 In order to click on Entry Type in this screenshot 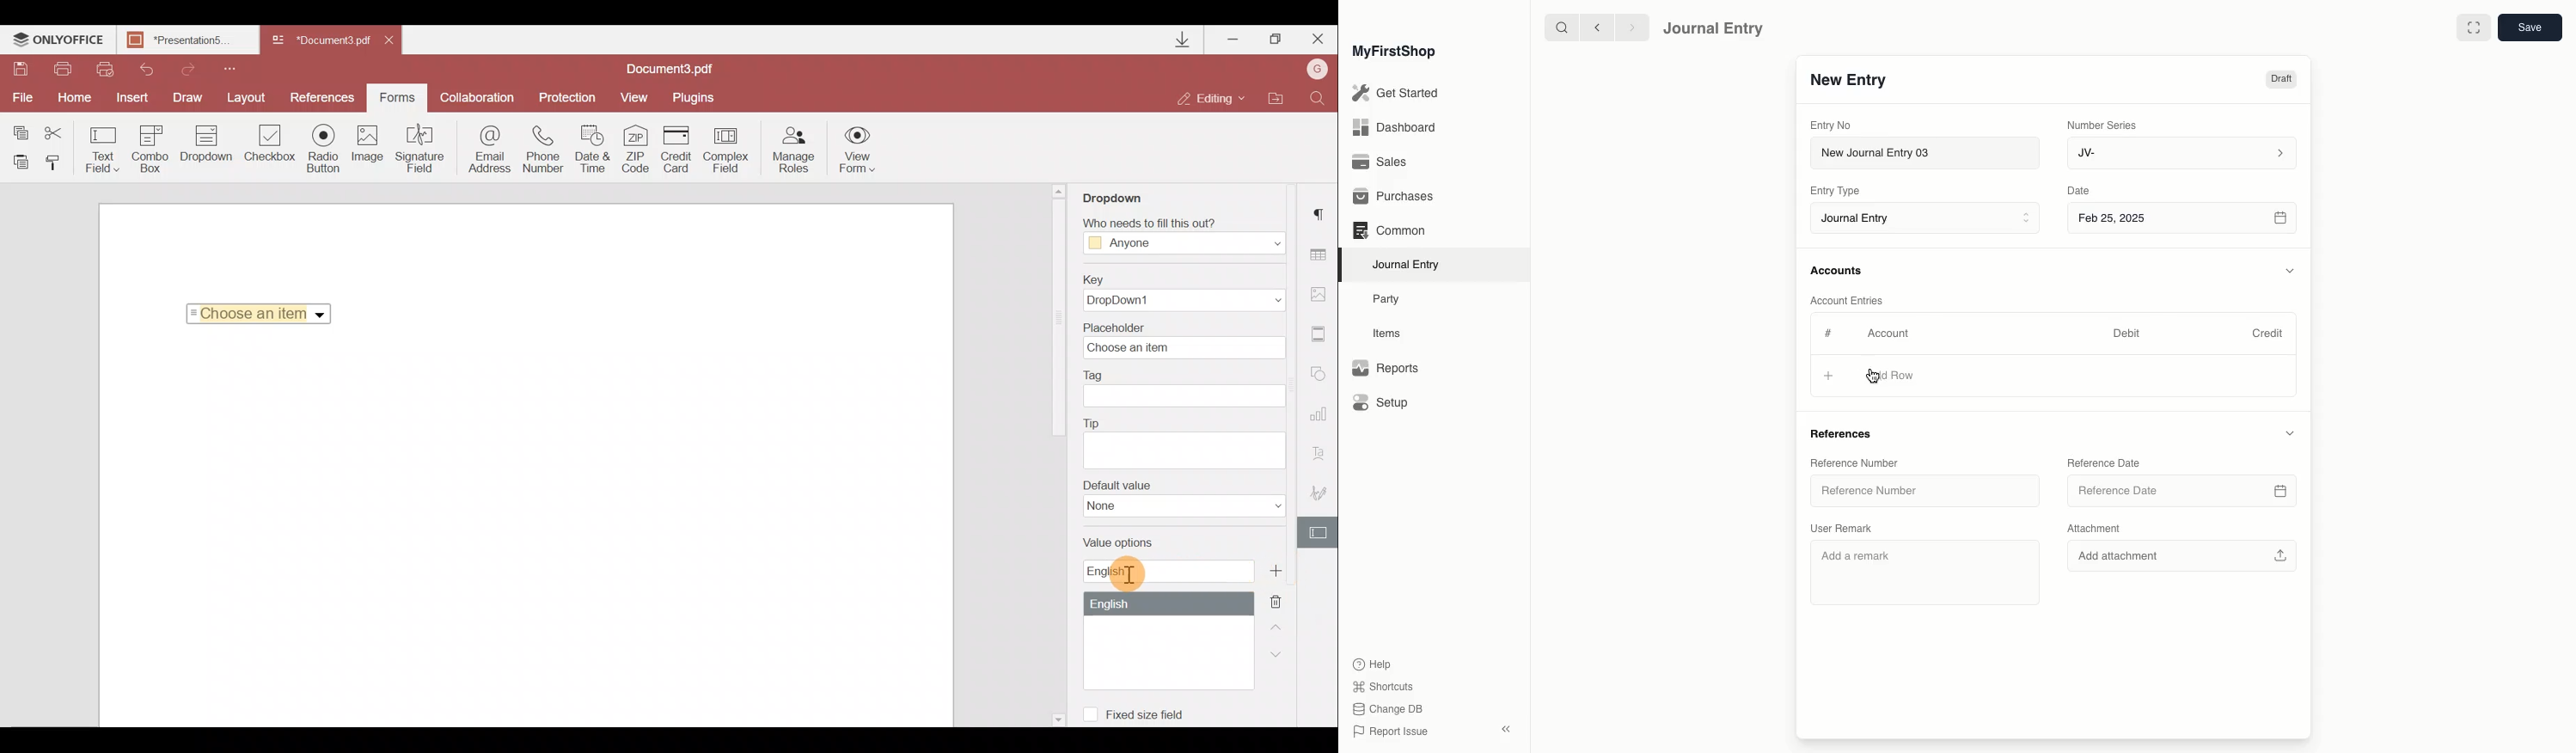, I will do `click(1840, 191)`.